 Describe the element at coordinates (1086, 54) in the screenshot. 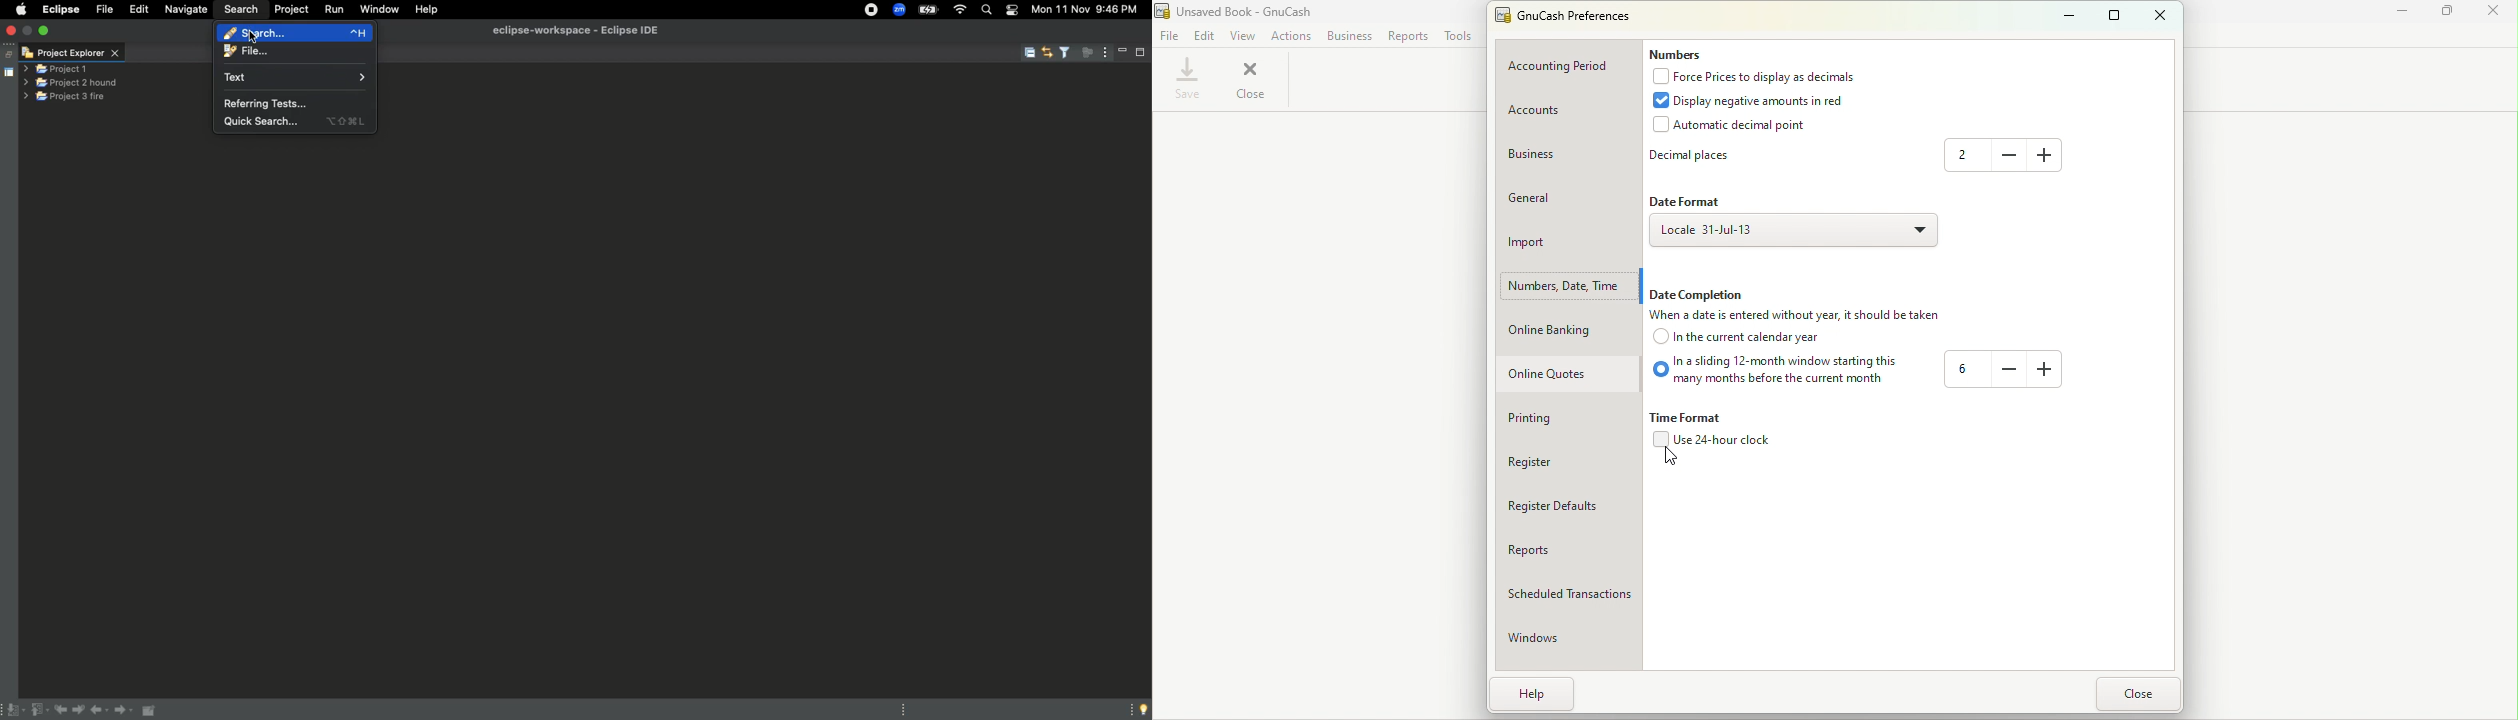

I see `Focus on active task` at that location.